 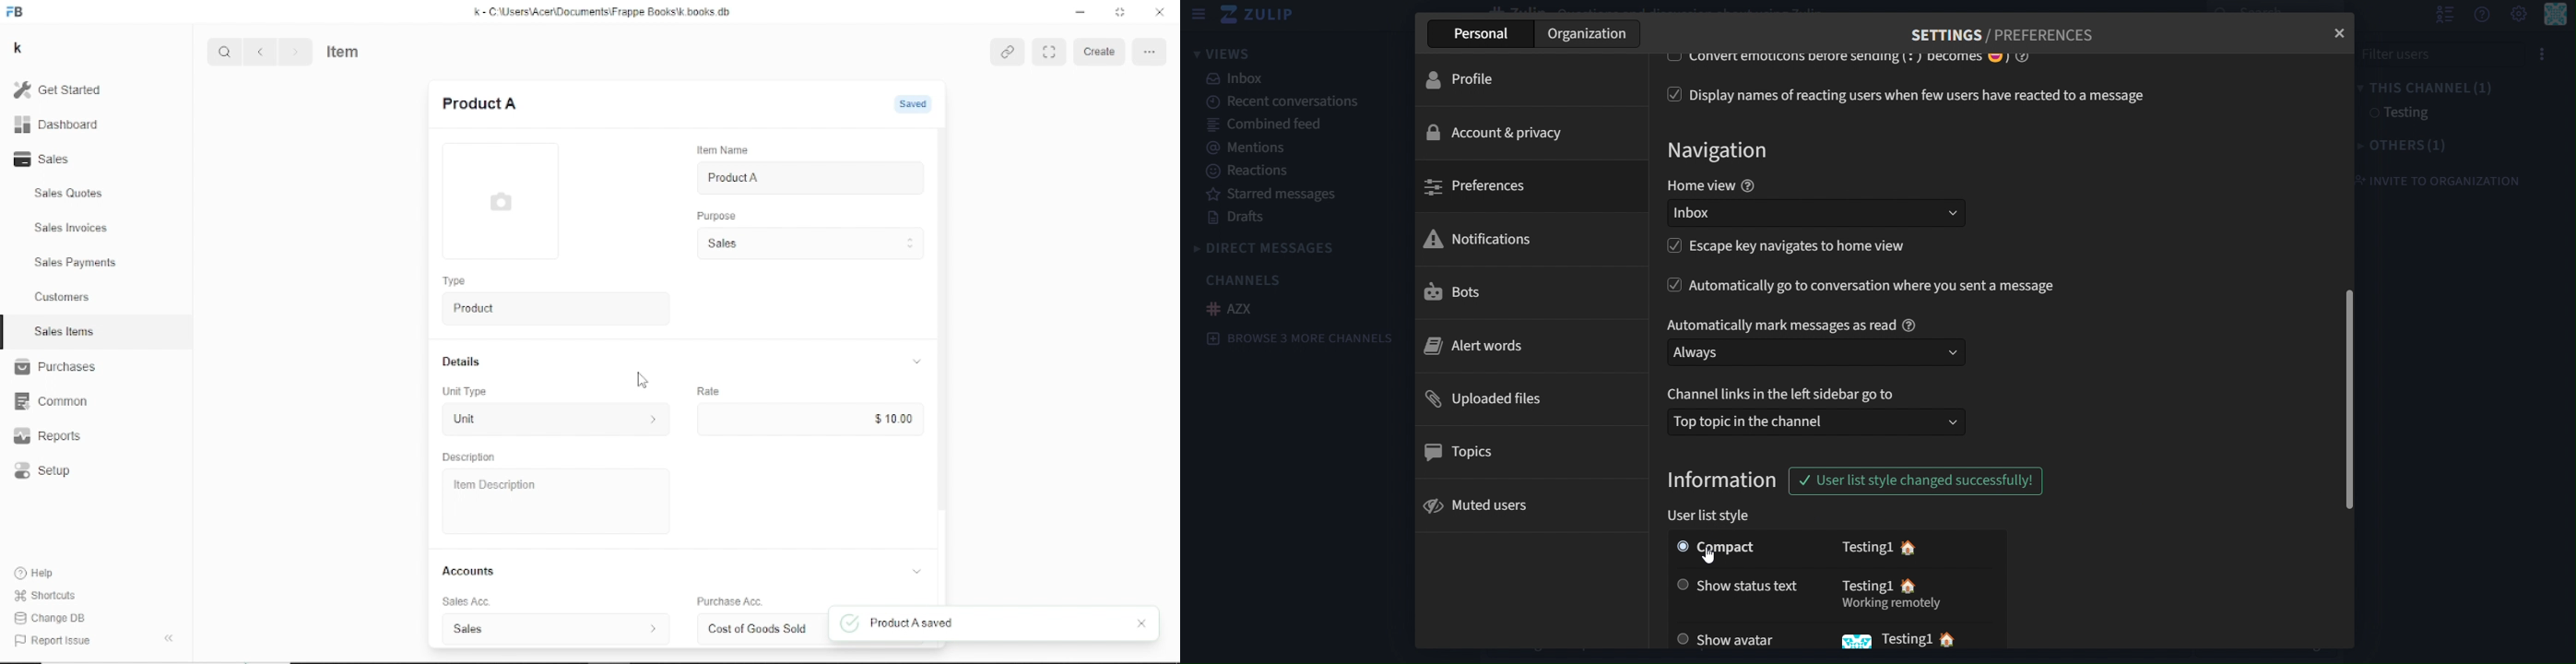 I want to click on Saved, so click(x=918, y=104).